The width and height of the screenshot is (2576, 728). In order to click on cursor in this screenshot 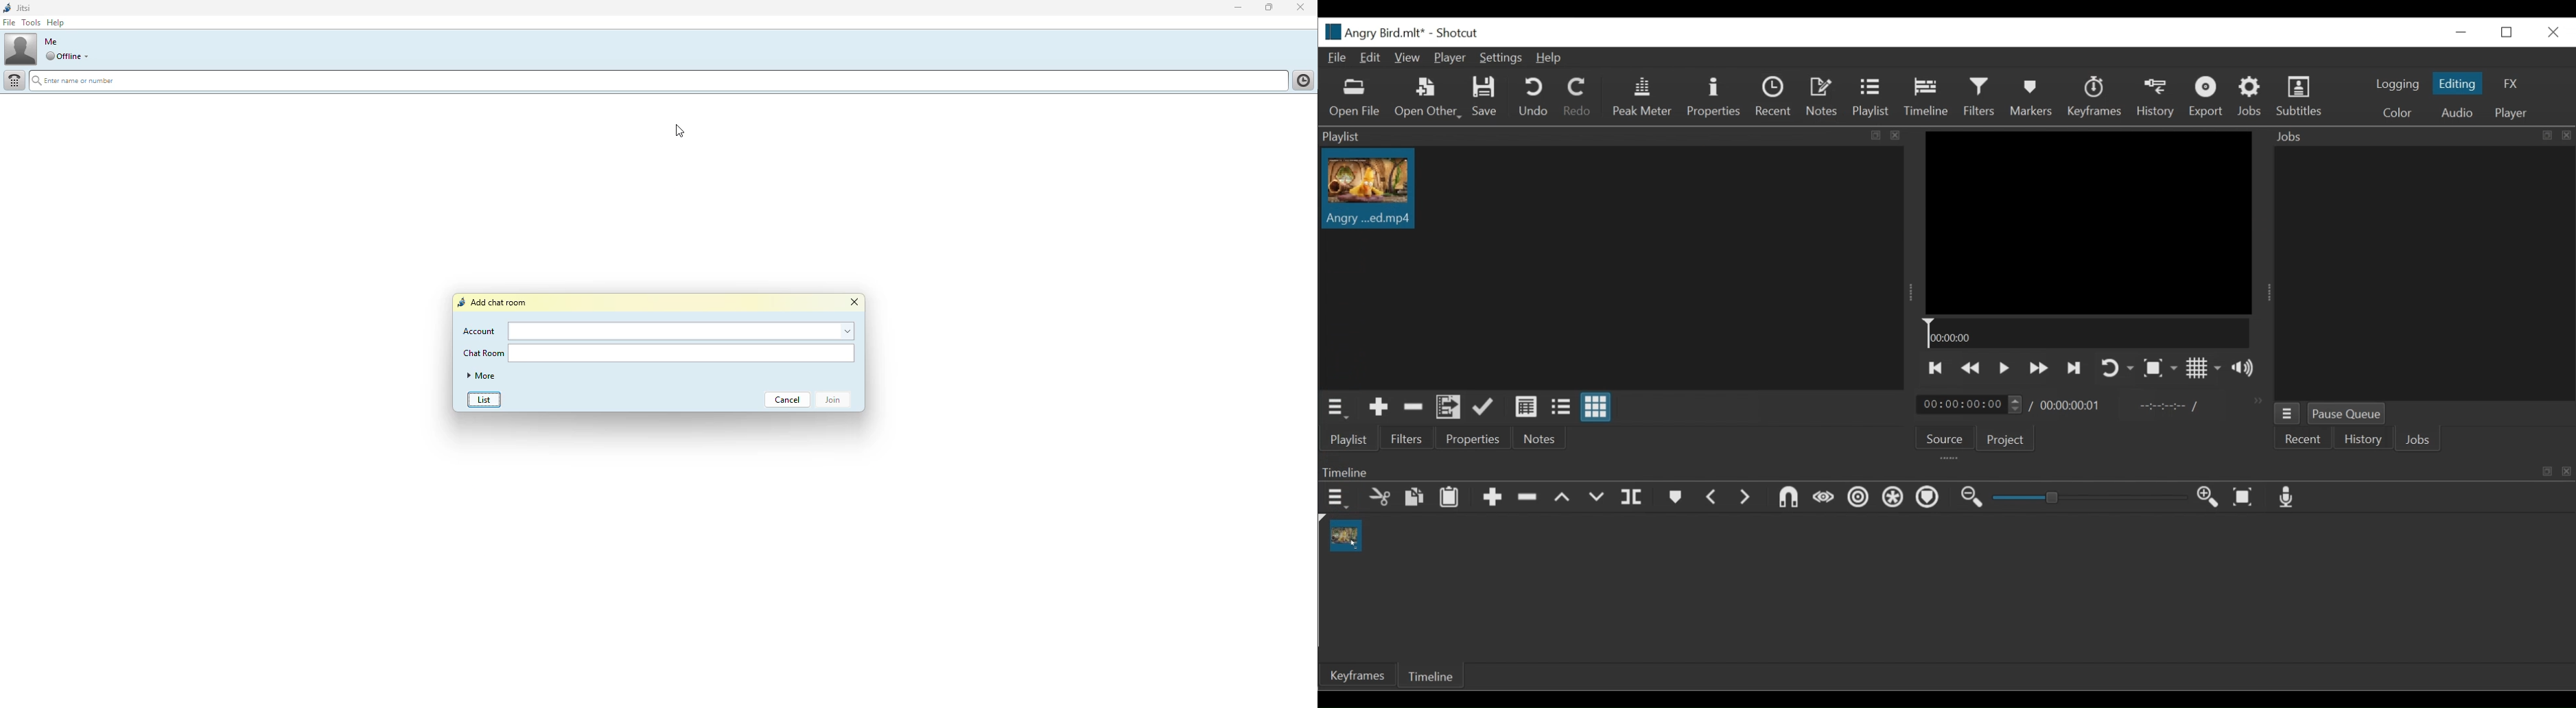, I will do `click(677, 132)`.